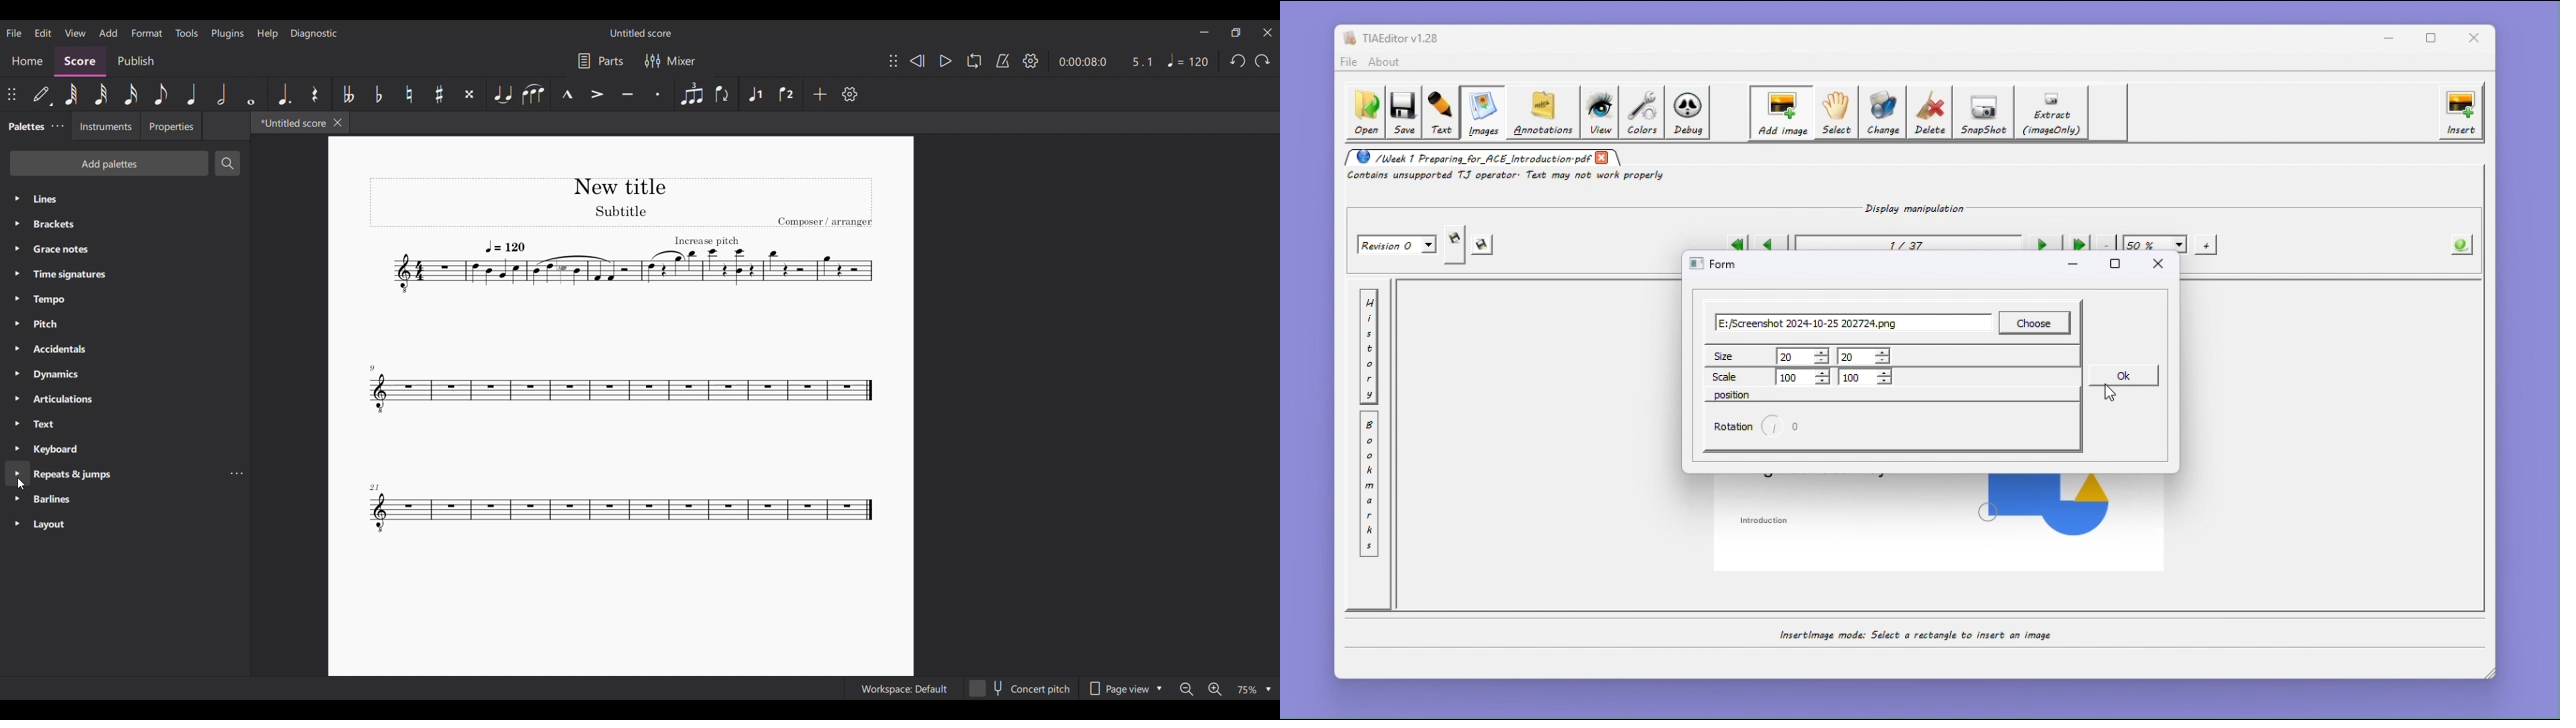 This screenshot has width=2576, height=728. I want to click on Half note, so click(222, 94).